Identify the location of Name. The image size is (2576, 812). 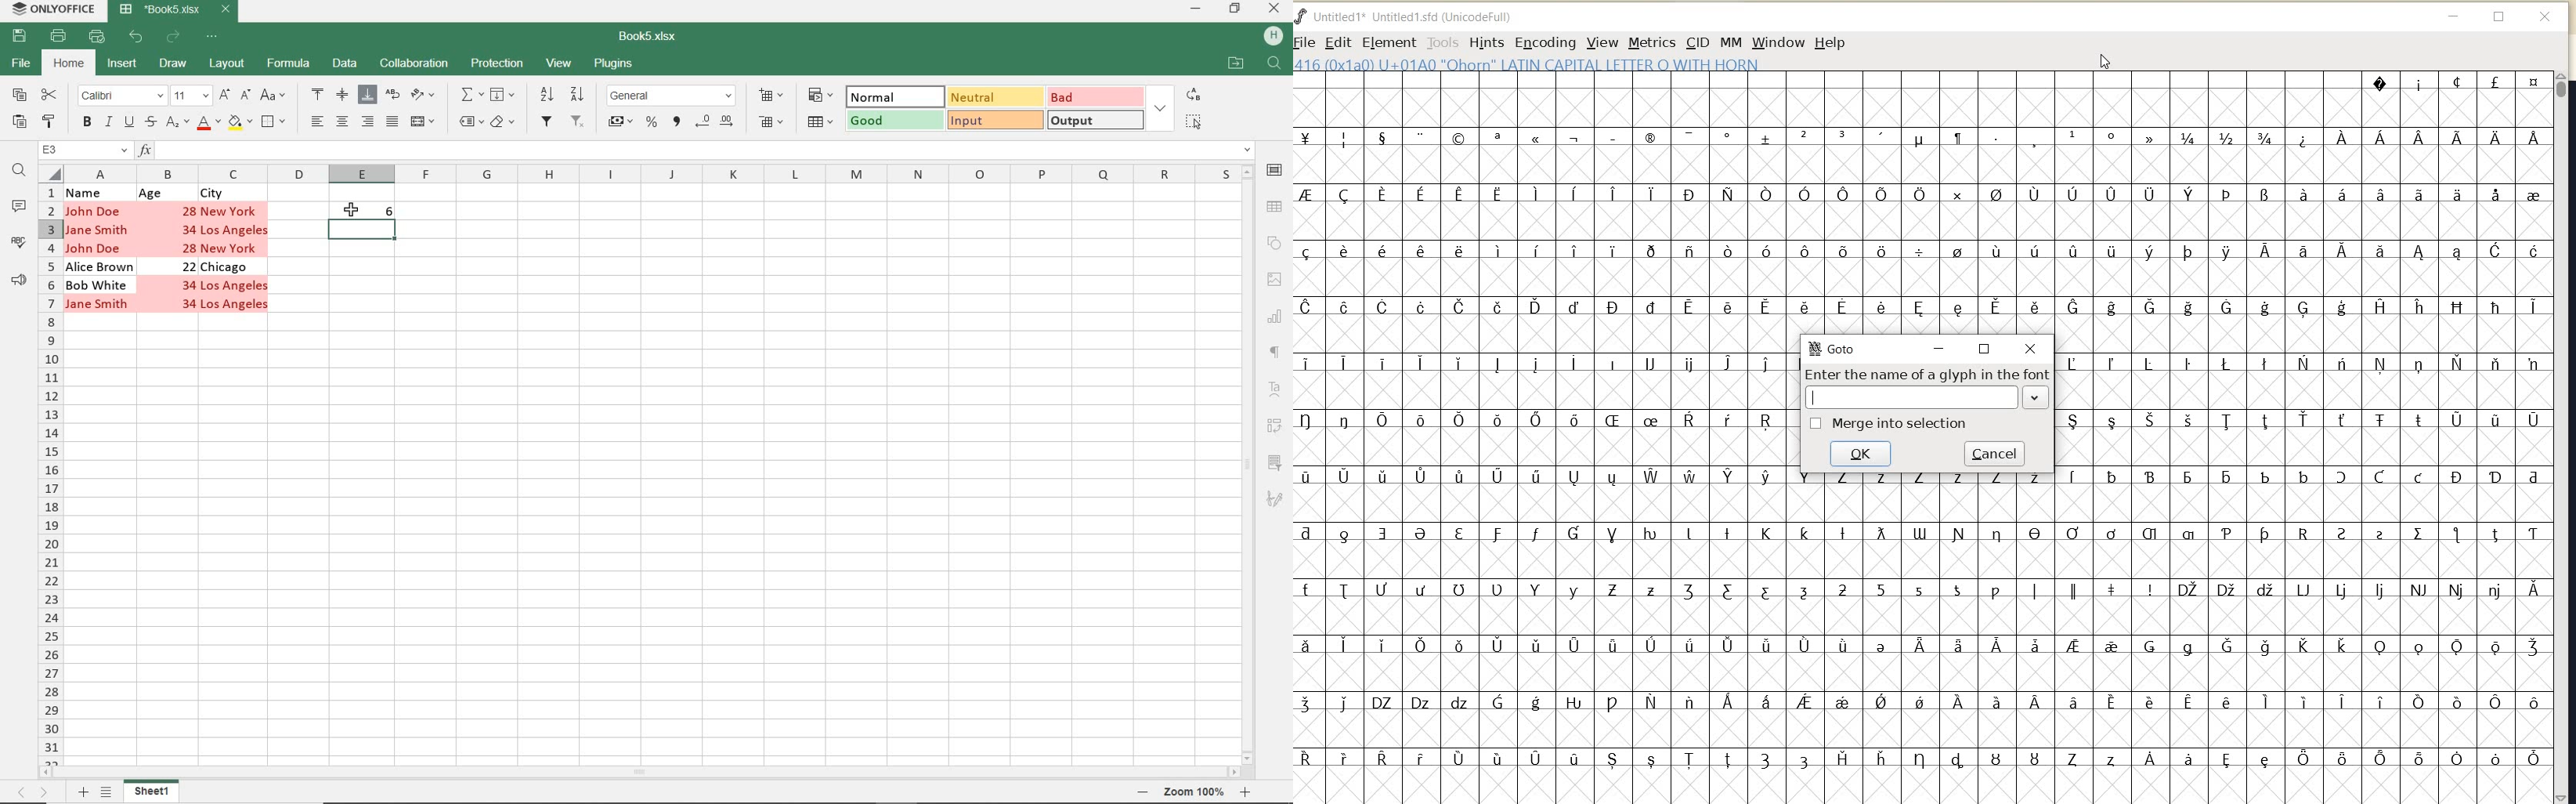
(86, 193).